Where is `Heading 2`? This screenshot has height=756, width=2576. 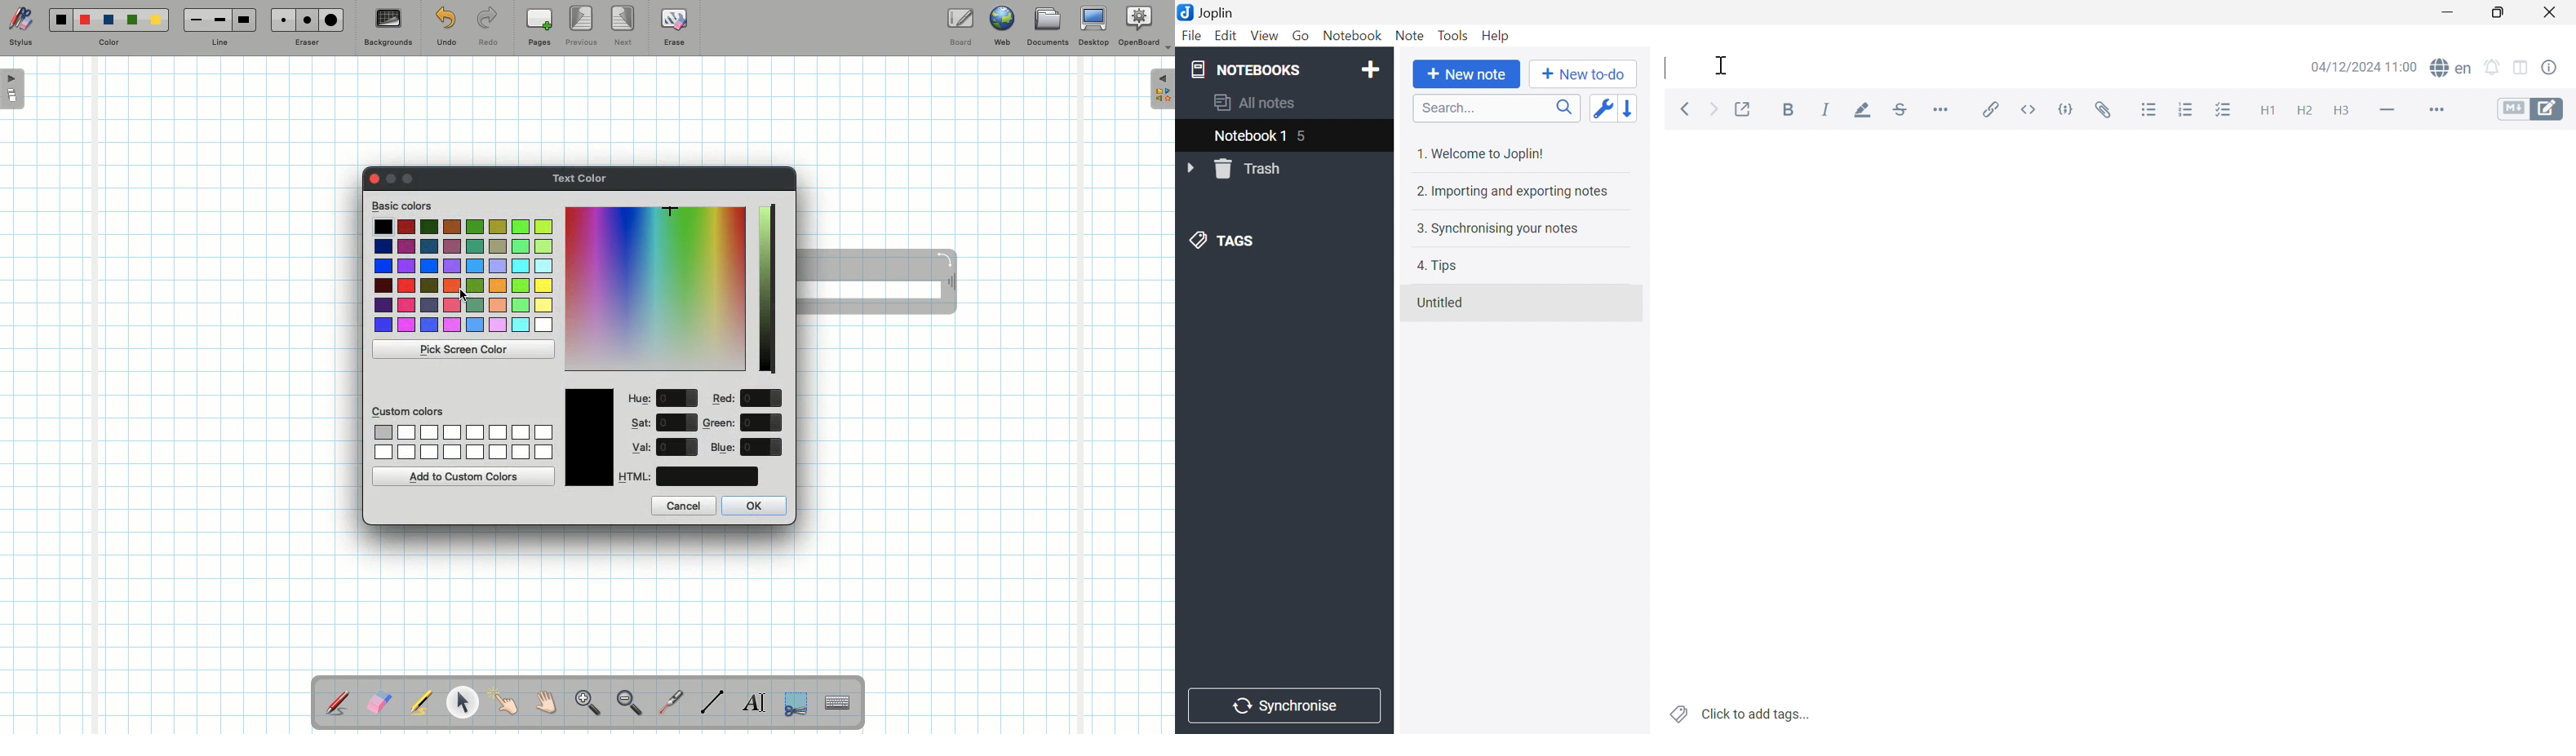 Heading 2 is located at coordinates (2306, 112).